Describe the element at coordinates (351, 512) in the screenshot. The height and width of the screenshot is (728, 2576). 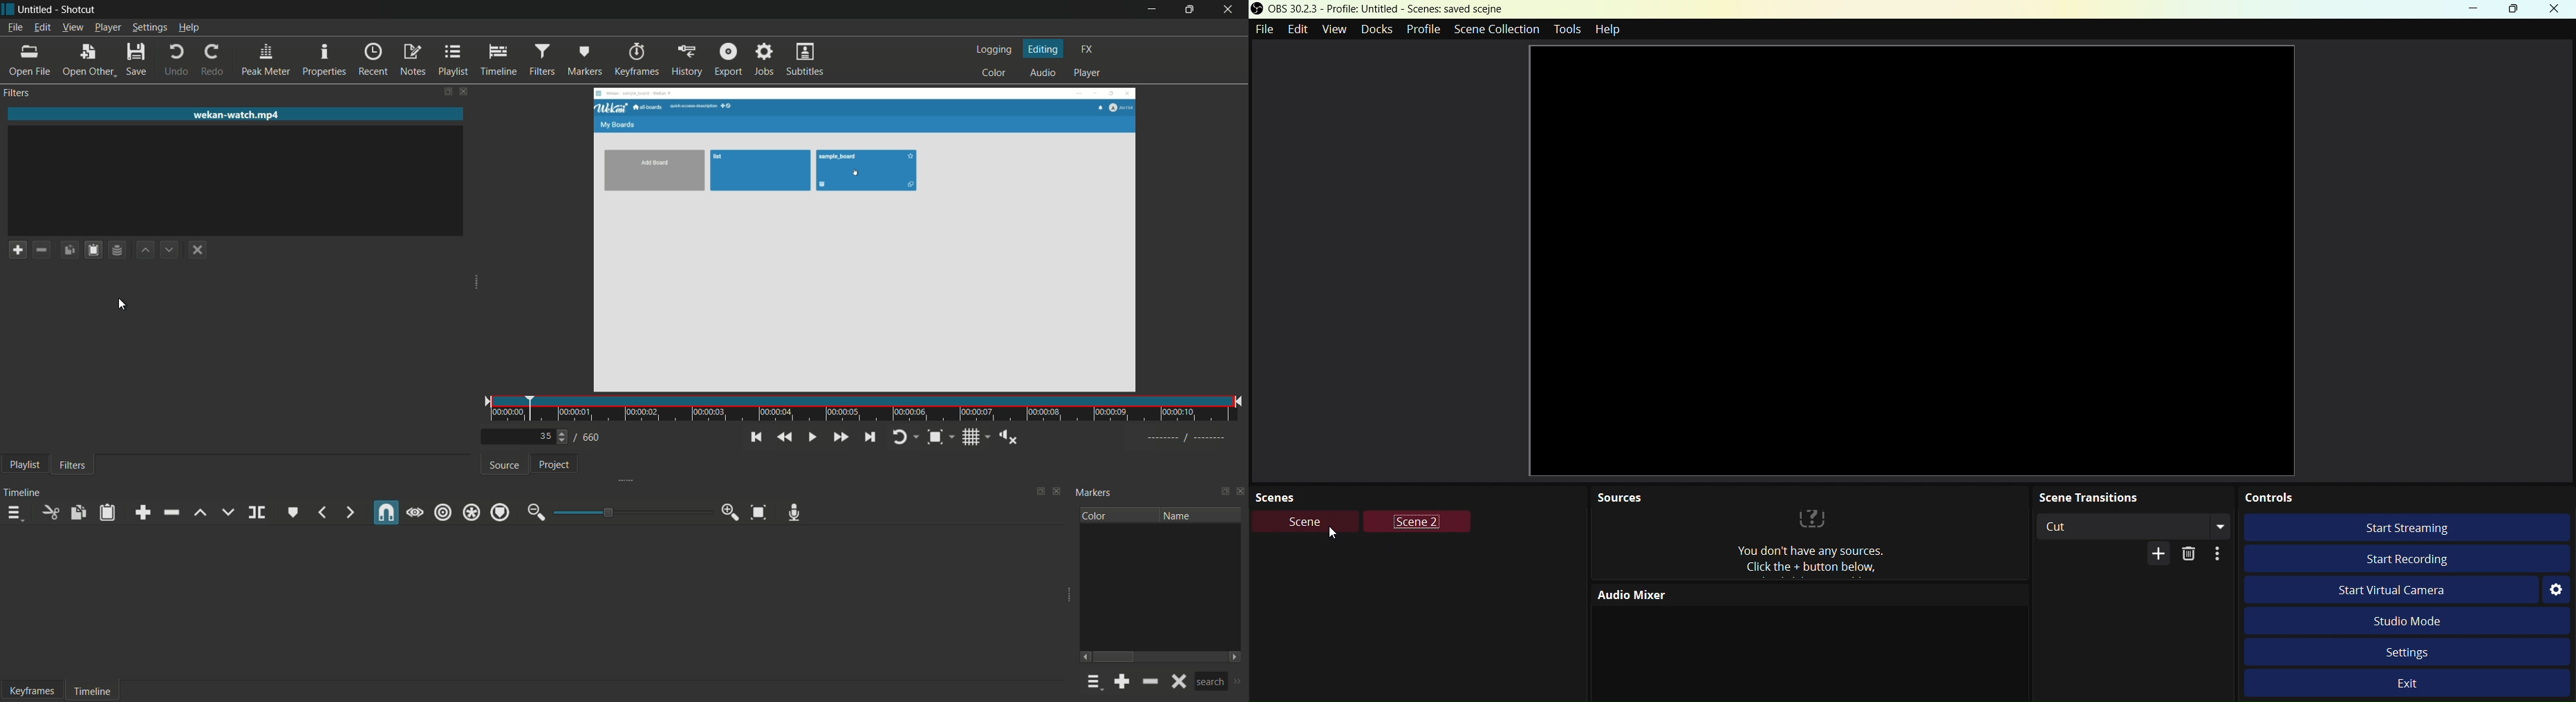
I see `next marker` at that location.